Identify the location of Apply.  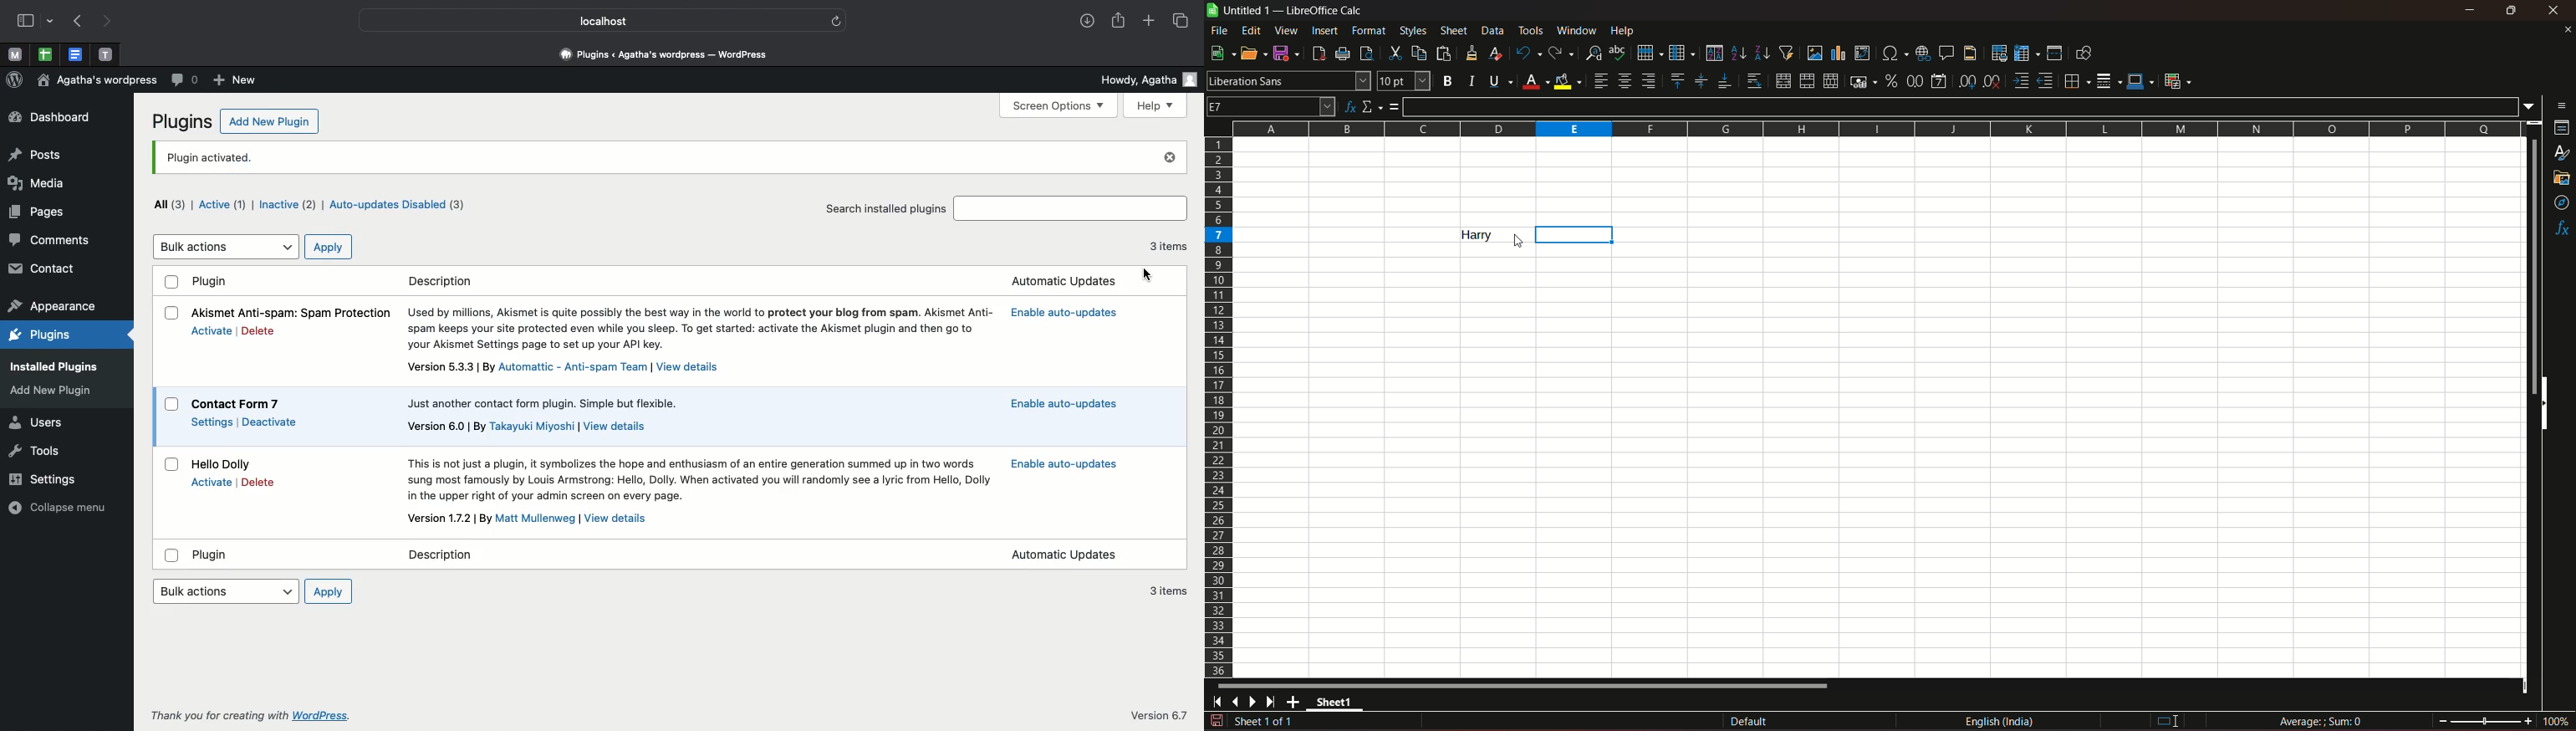
(329, 590).